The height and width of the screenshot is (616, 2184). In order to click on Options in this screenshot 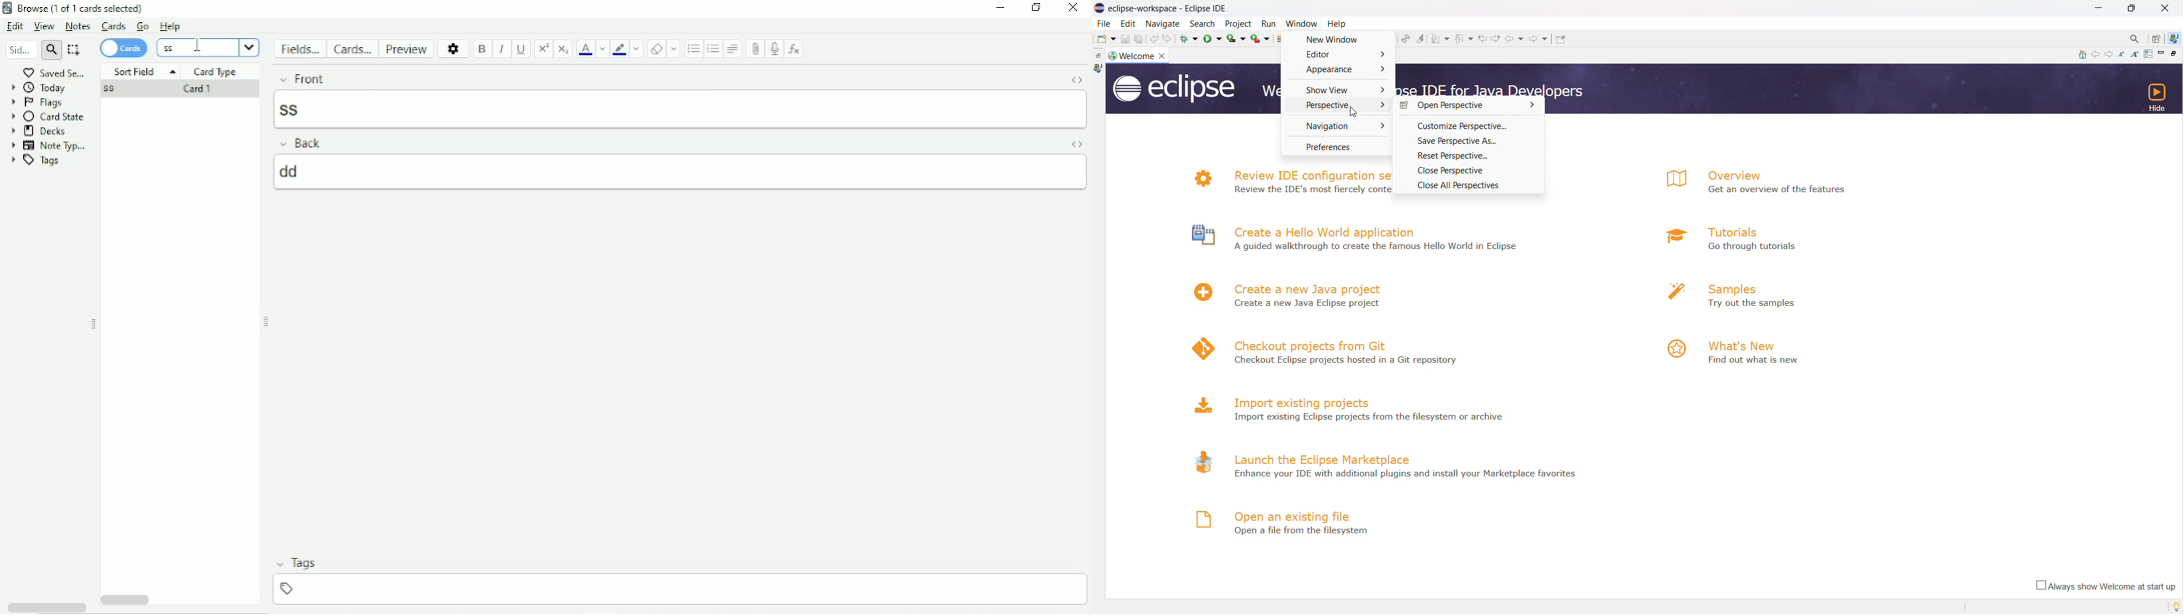, I will do `click(454, 48)`.